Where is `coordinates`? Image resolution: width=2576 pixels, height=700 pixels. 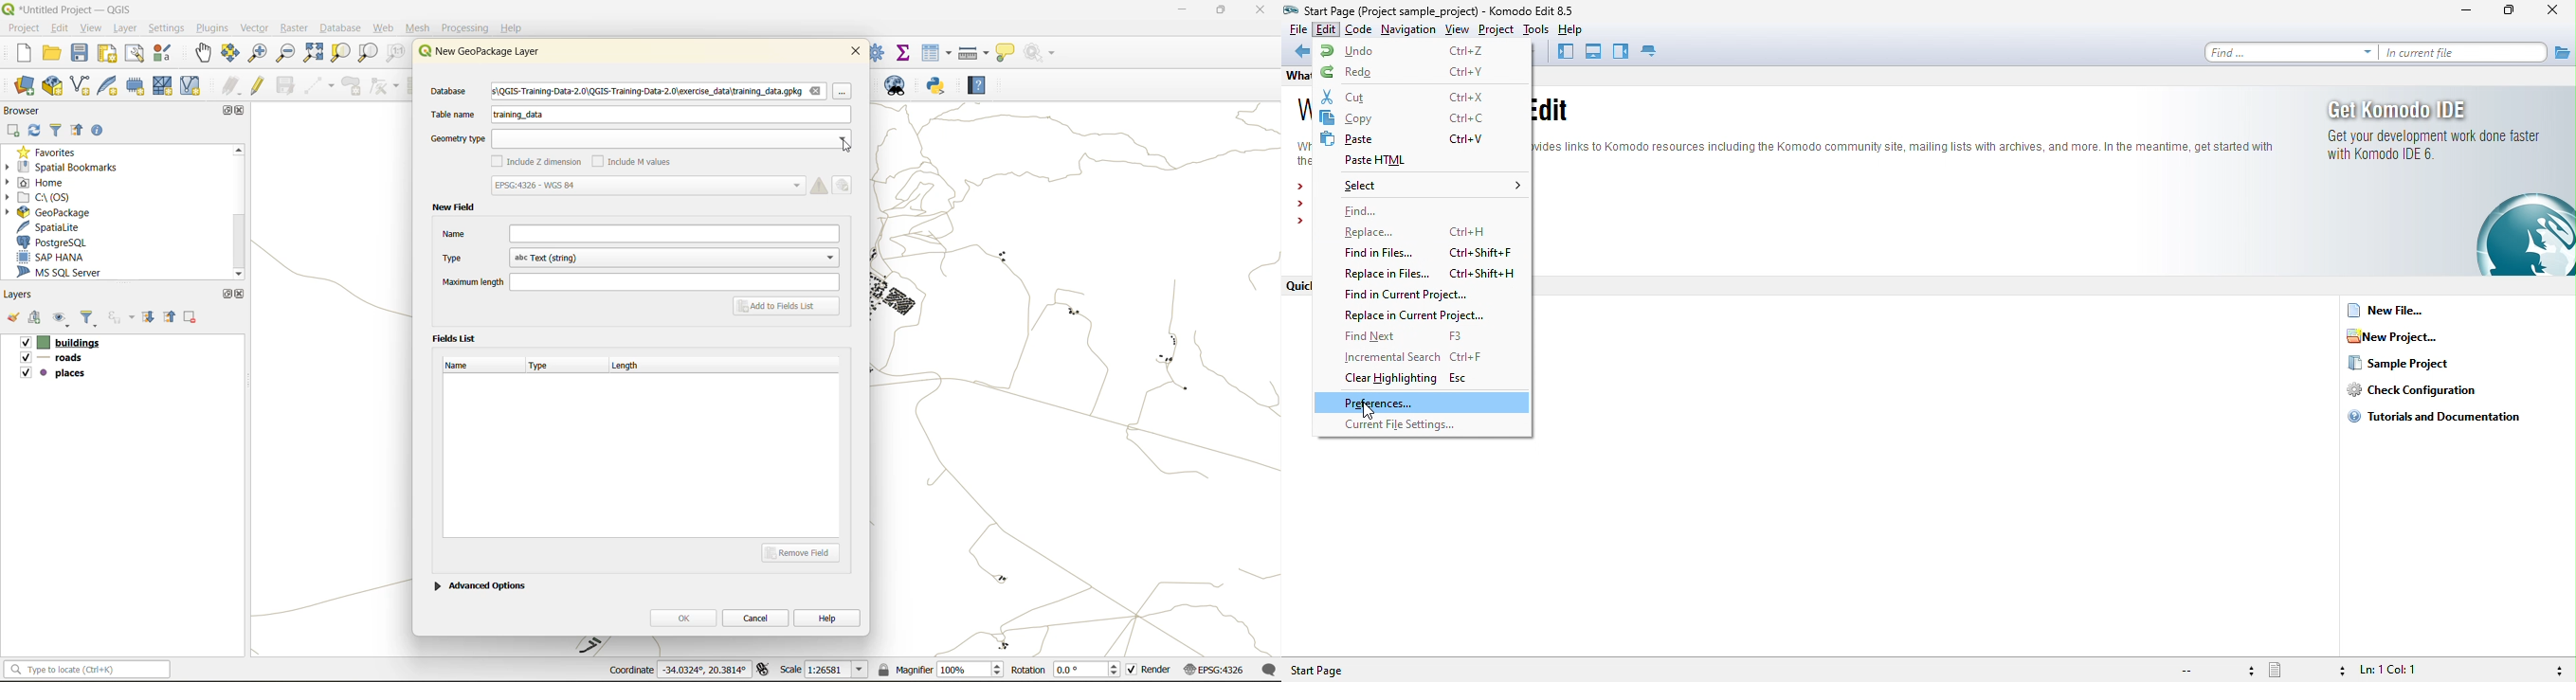 coordinates is located at coordinates (677, 671).